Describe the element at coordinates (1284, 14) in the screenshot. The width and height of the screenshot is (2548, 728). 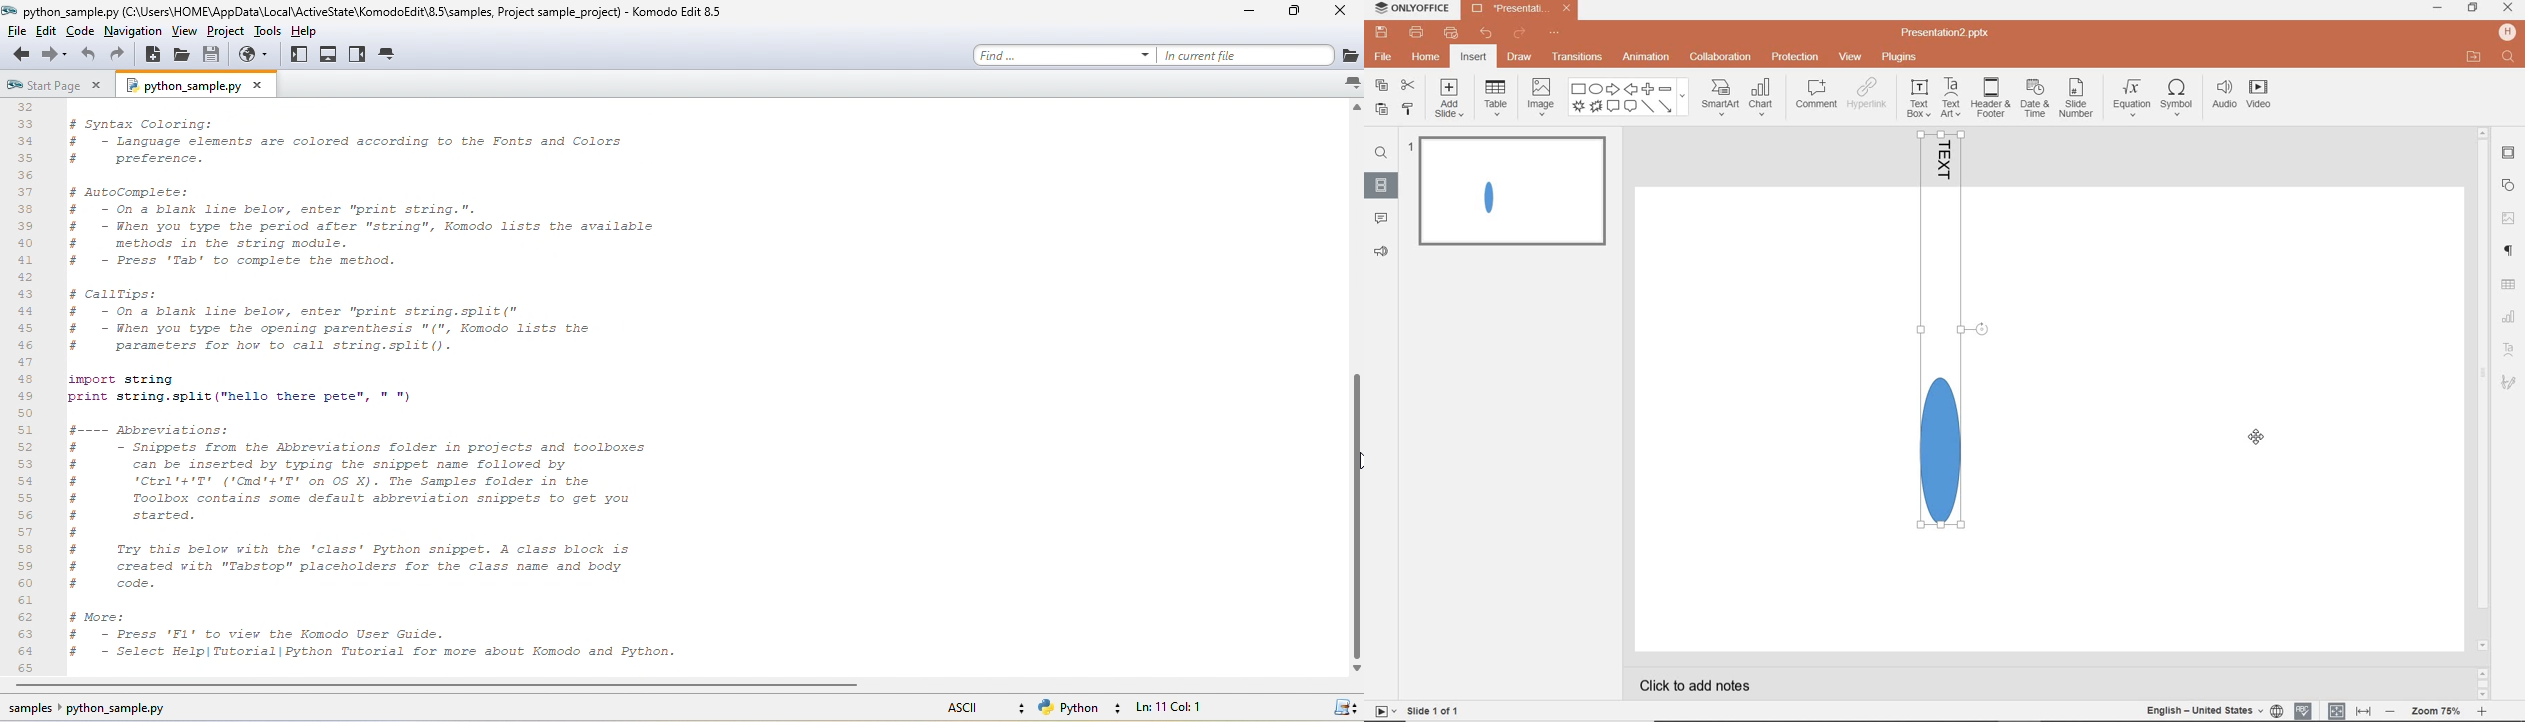
I see `maximize` at that location.